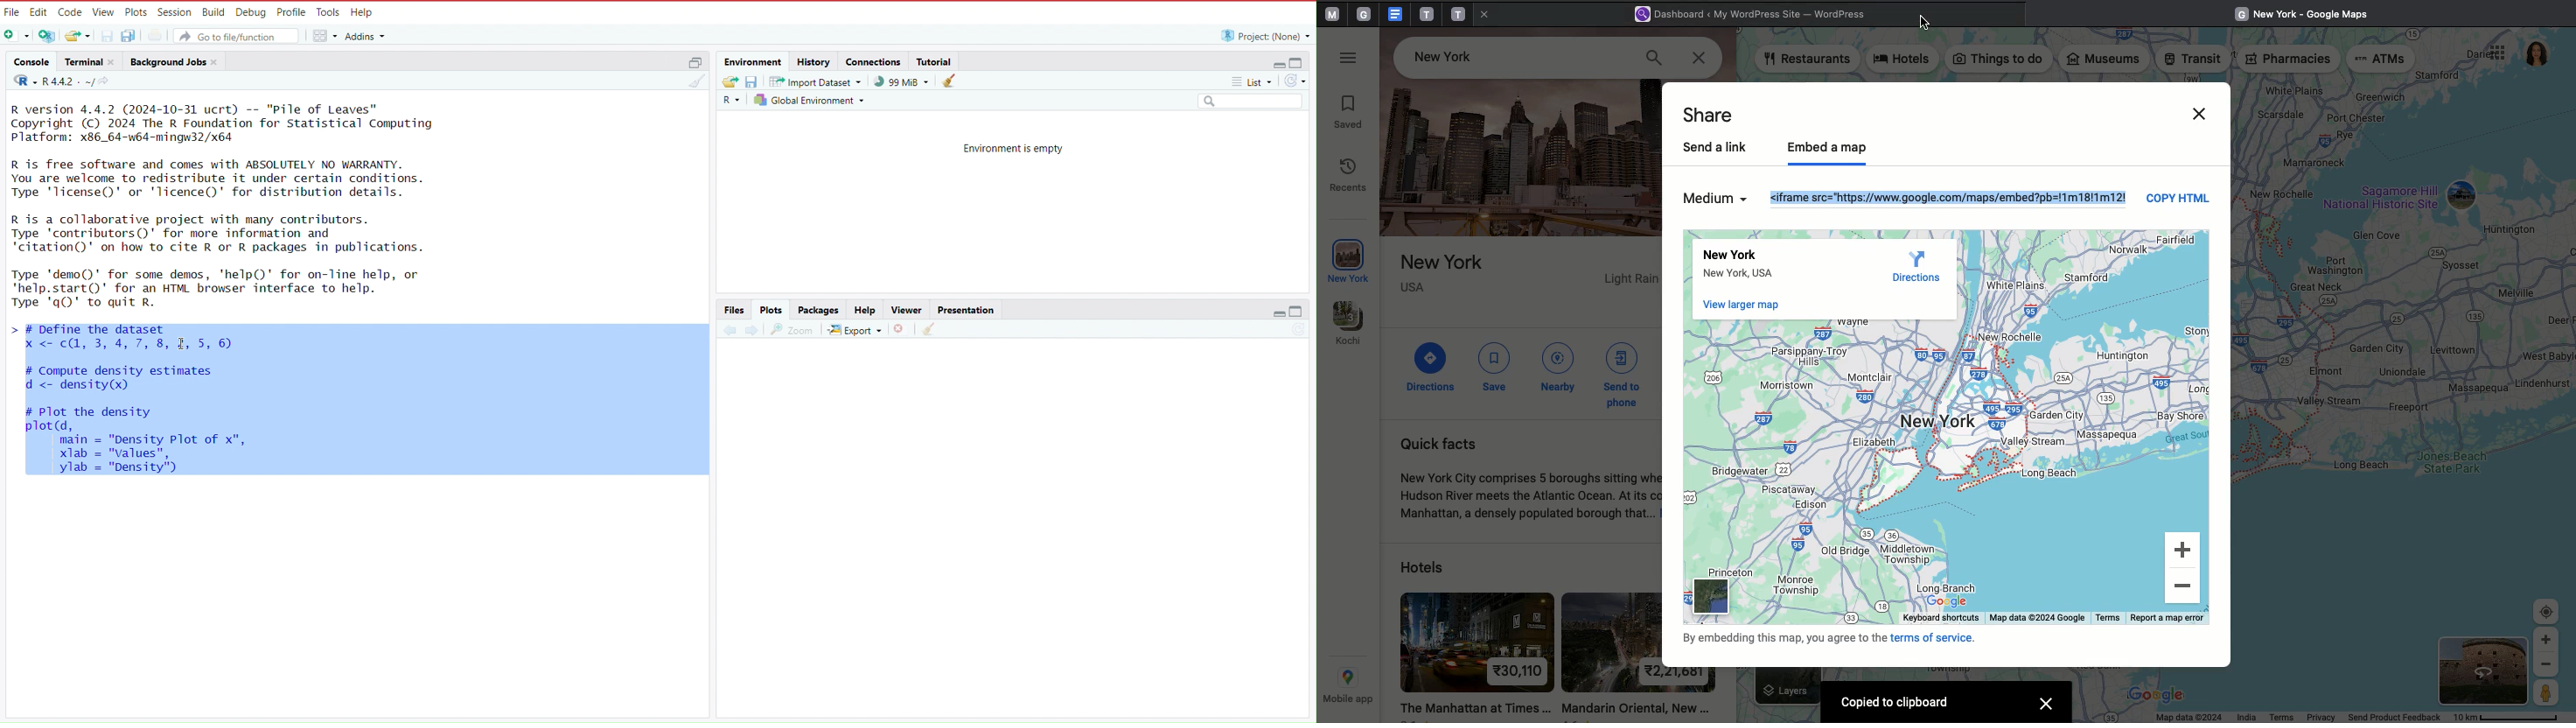 The image size is (2576, 728). Describe the element at coordinates (751, 60) in the screenshot. I see `environment` at that location.